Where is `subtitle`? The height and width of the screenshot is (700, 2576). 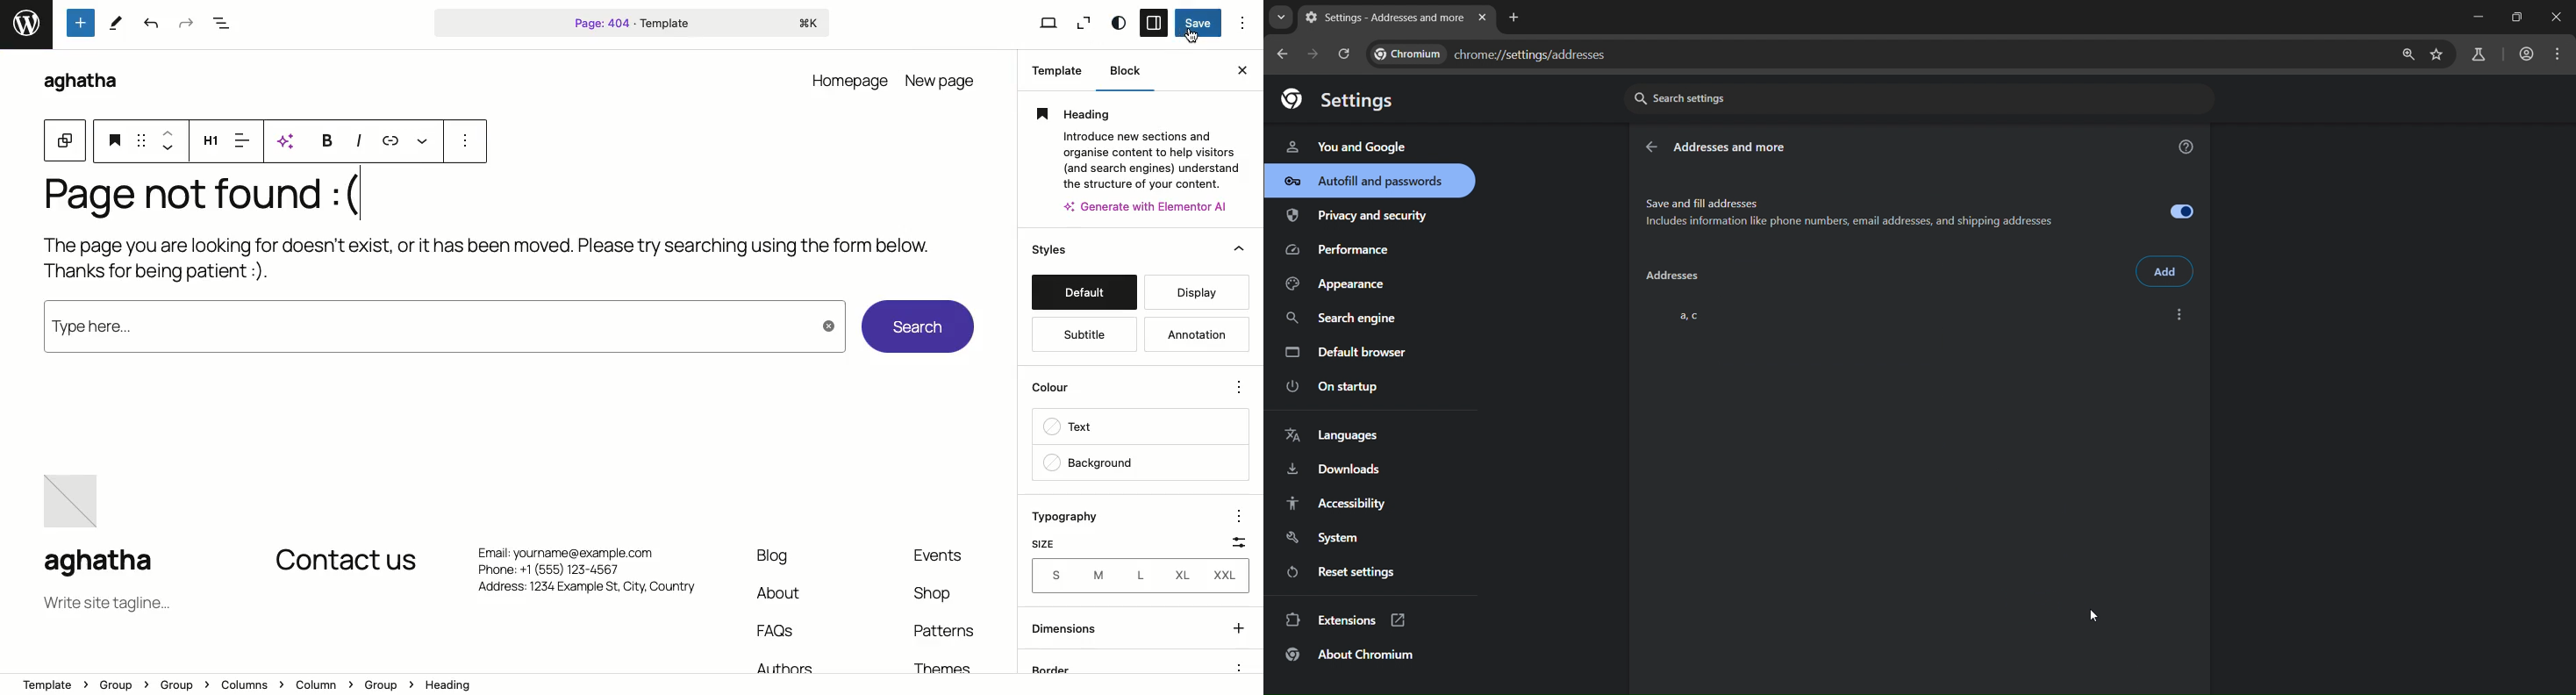 subtitle is located at coordinates (1075, 331).